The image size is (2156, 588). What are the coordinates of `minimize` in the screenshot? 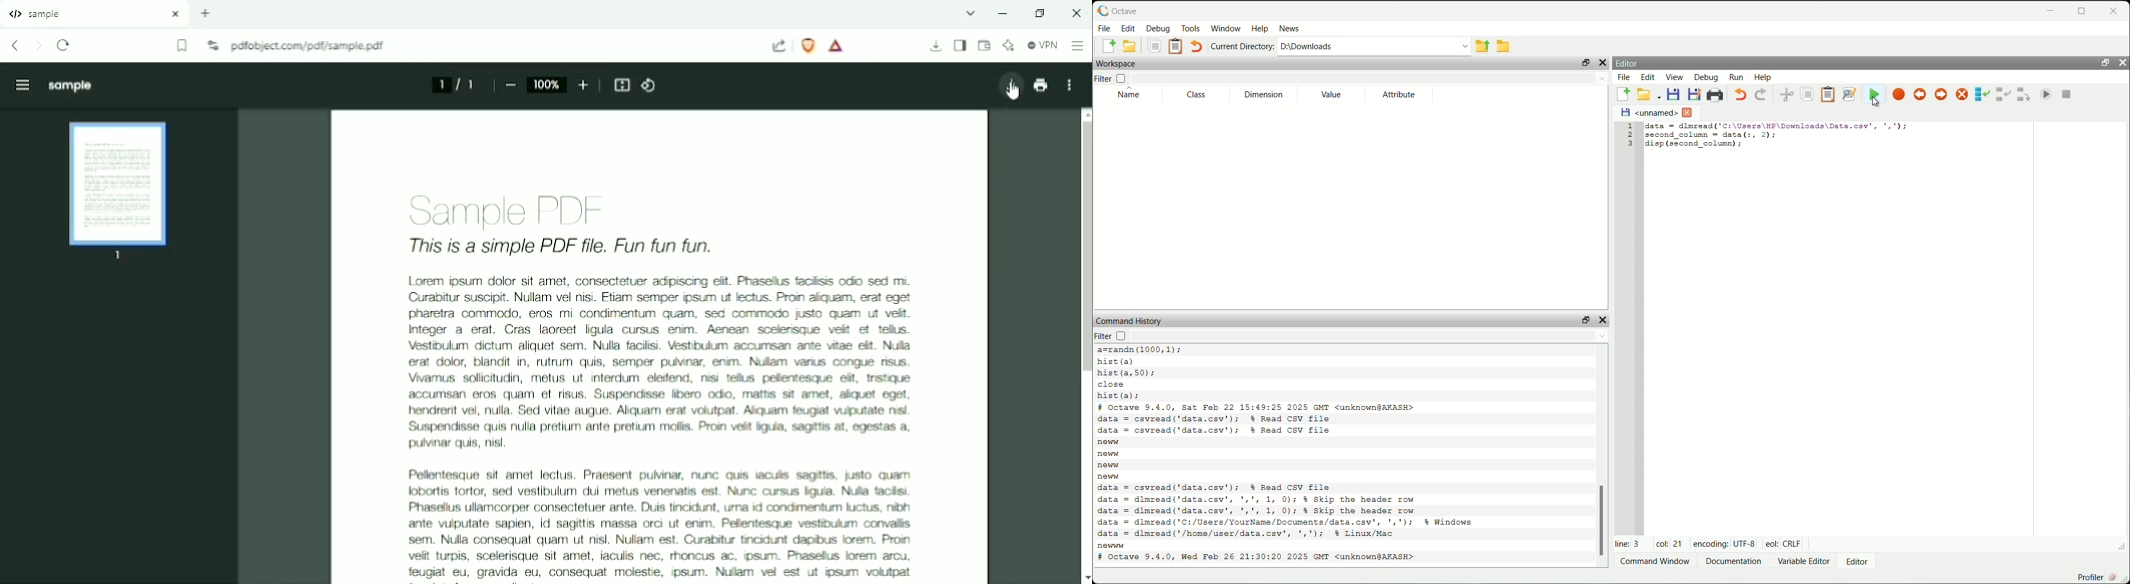 It's located at (2051, 8).